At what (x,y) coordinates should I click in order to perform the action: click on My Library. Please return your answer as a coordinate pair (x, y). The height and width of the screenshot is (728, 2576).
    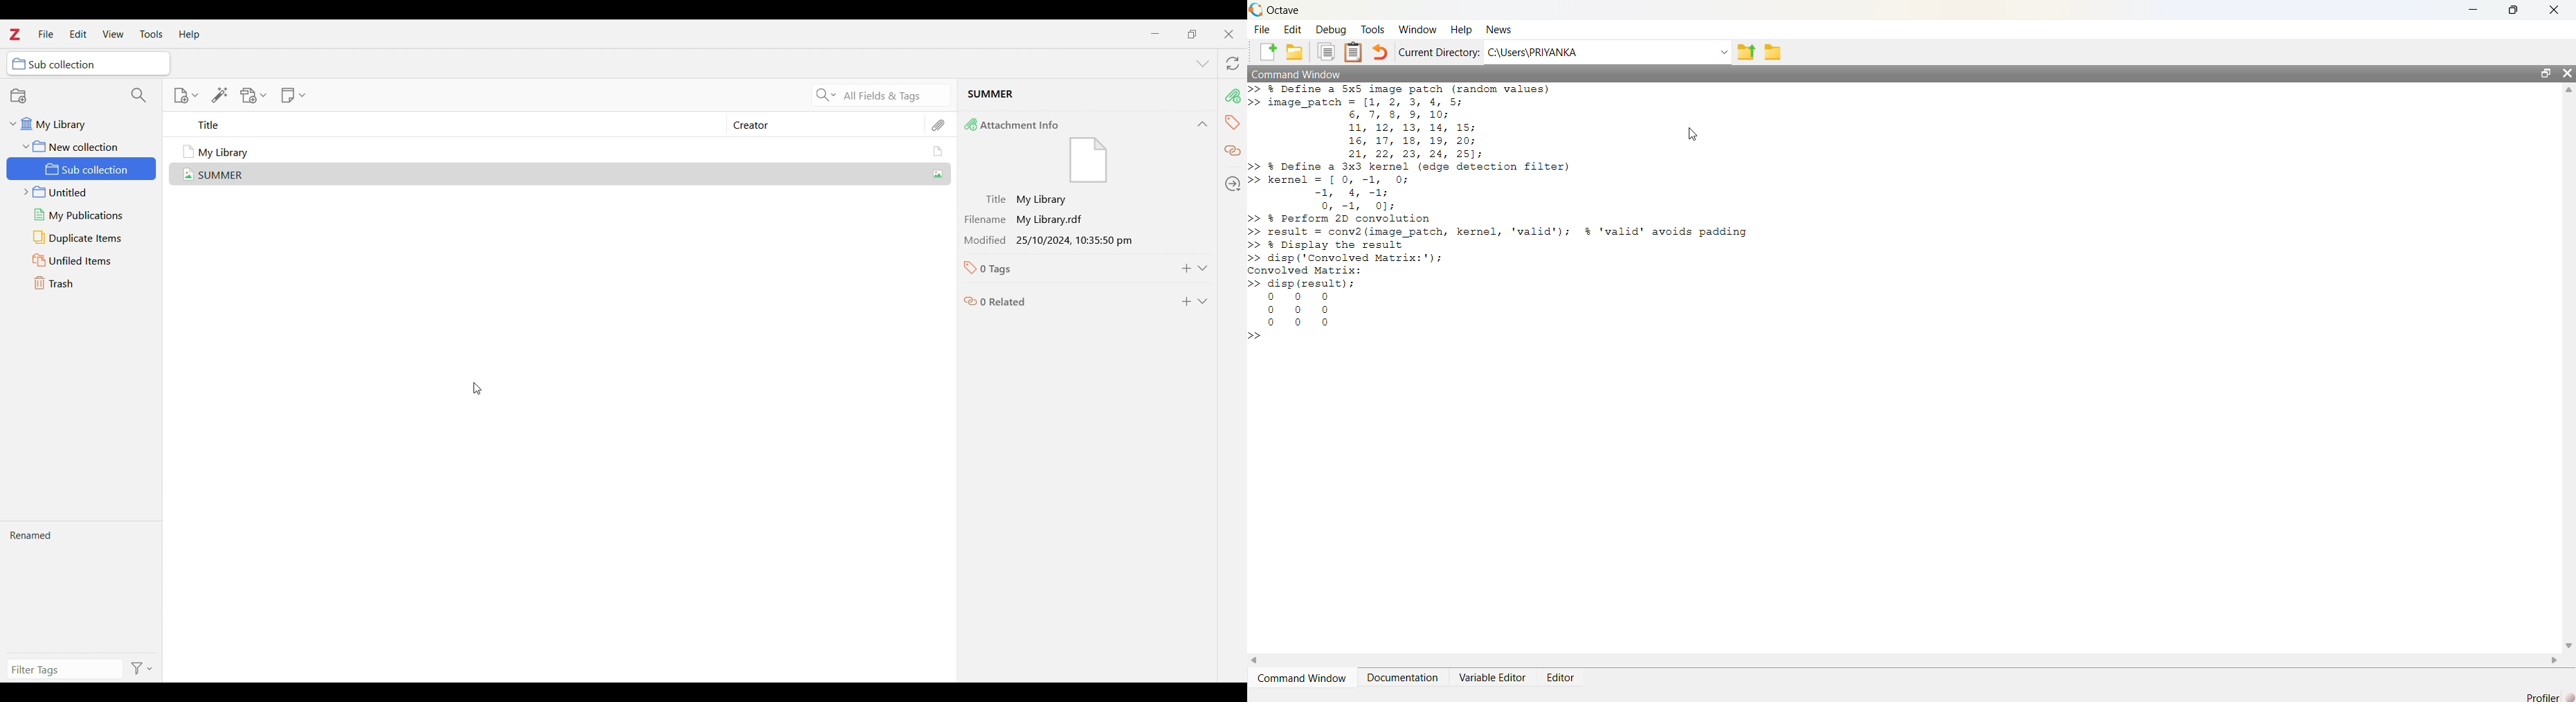
    Looking at the image, I should click on (565, 151).